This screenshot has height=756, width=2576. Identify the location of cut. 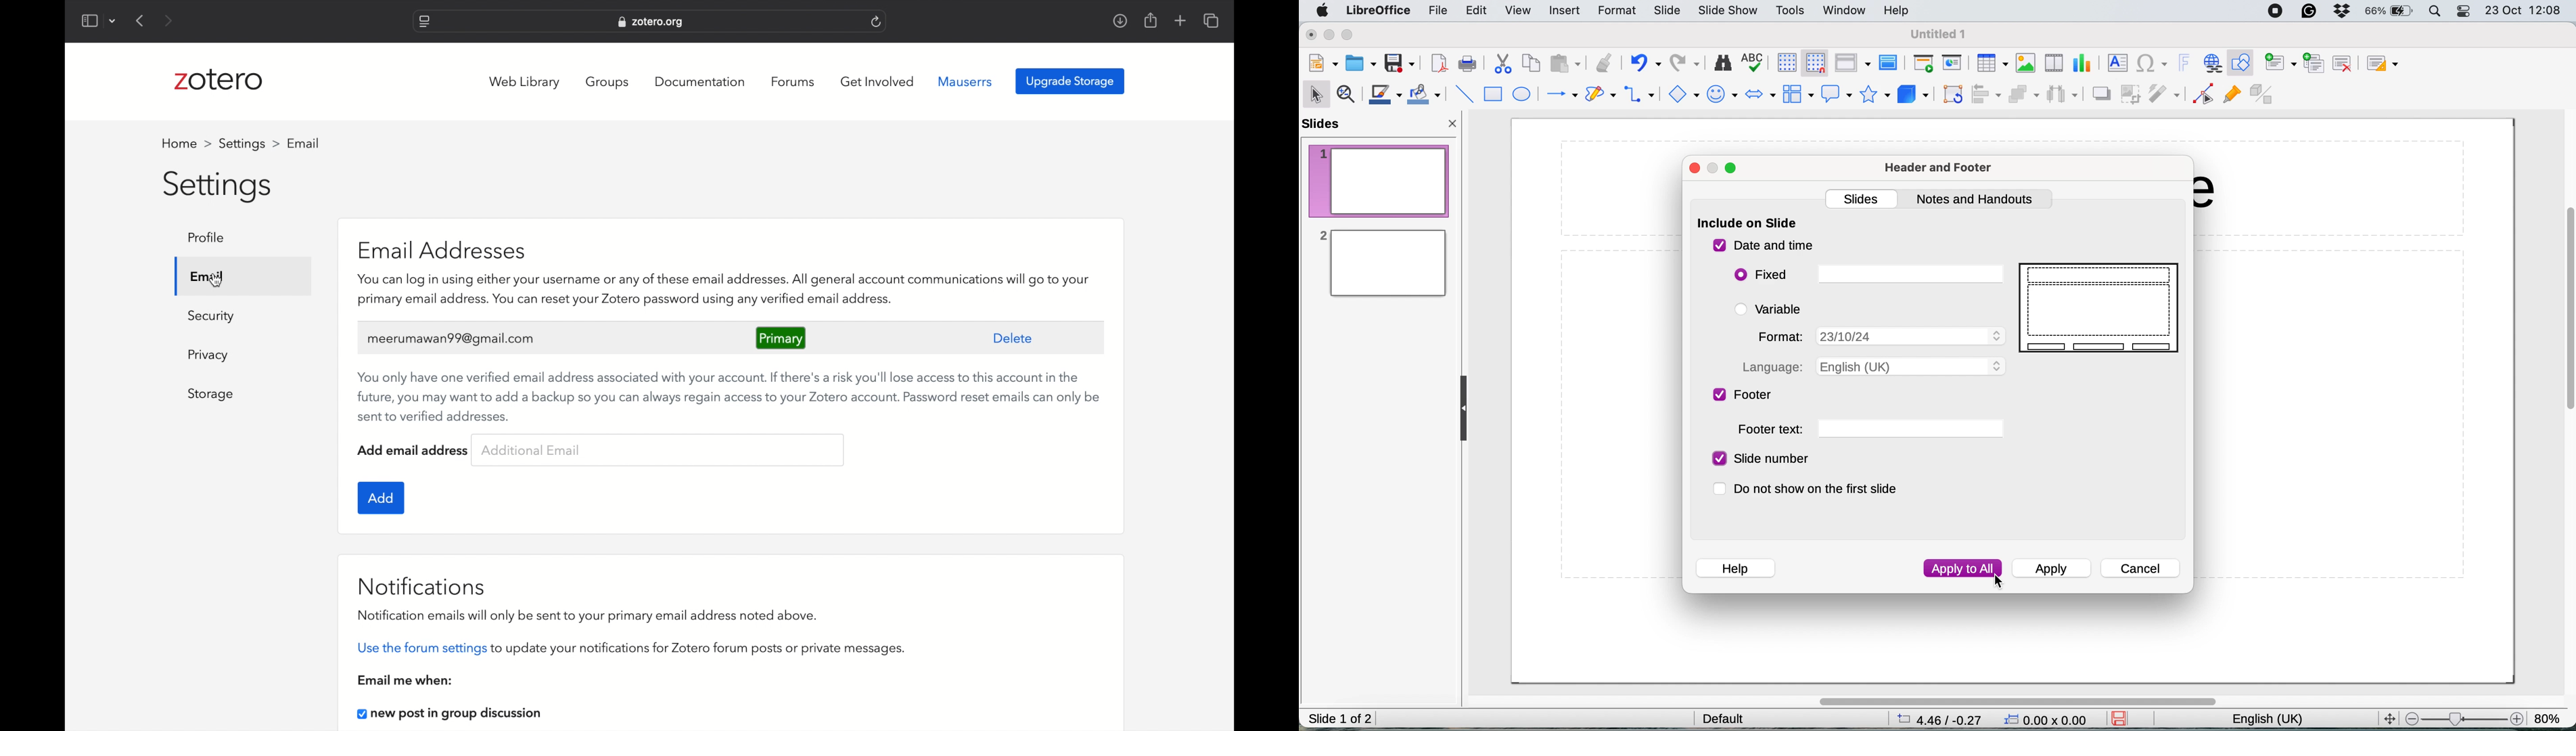
(1504, 66).